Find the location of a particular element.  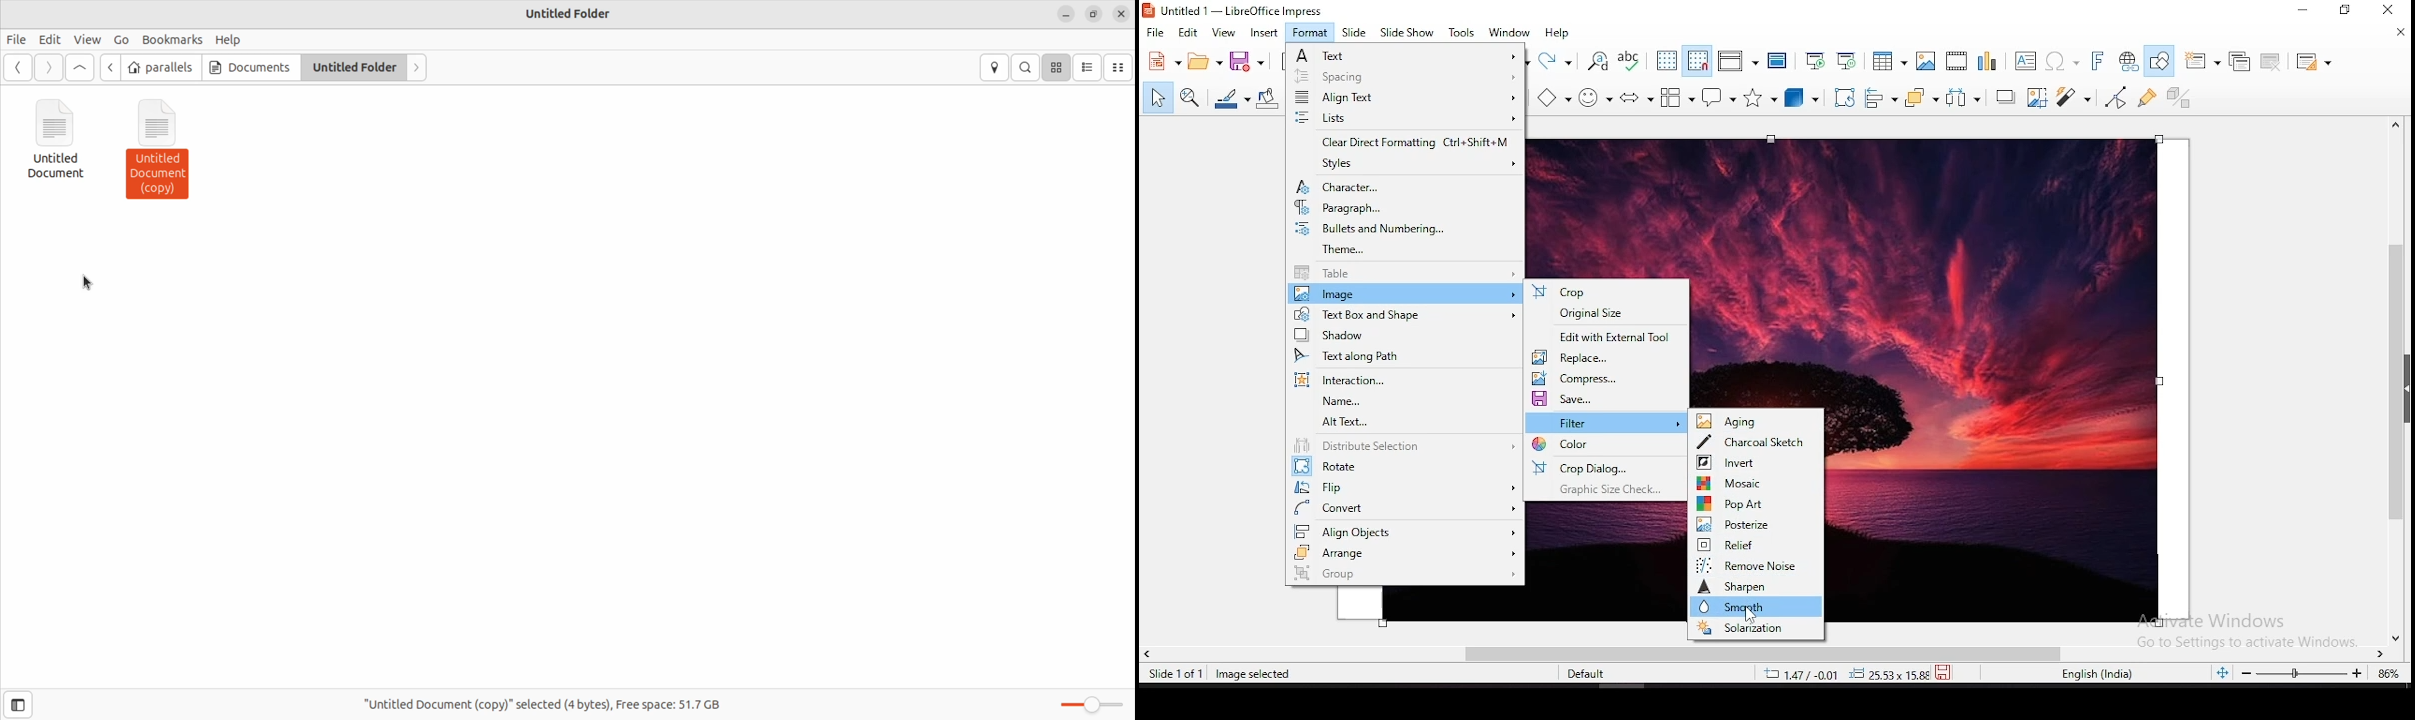

rotate is located at coordinates (1842, 99).